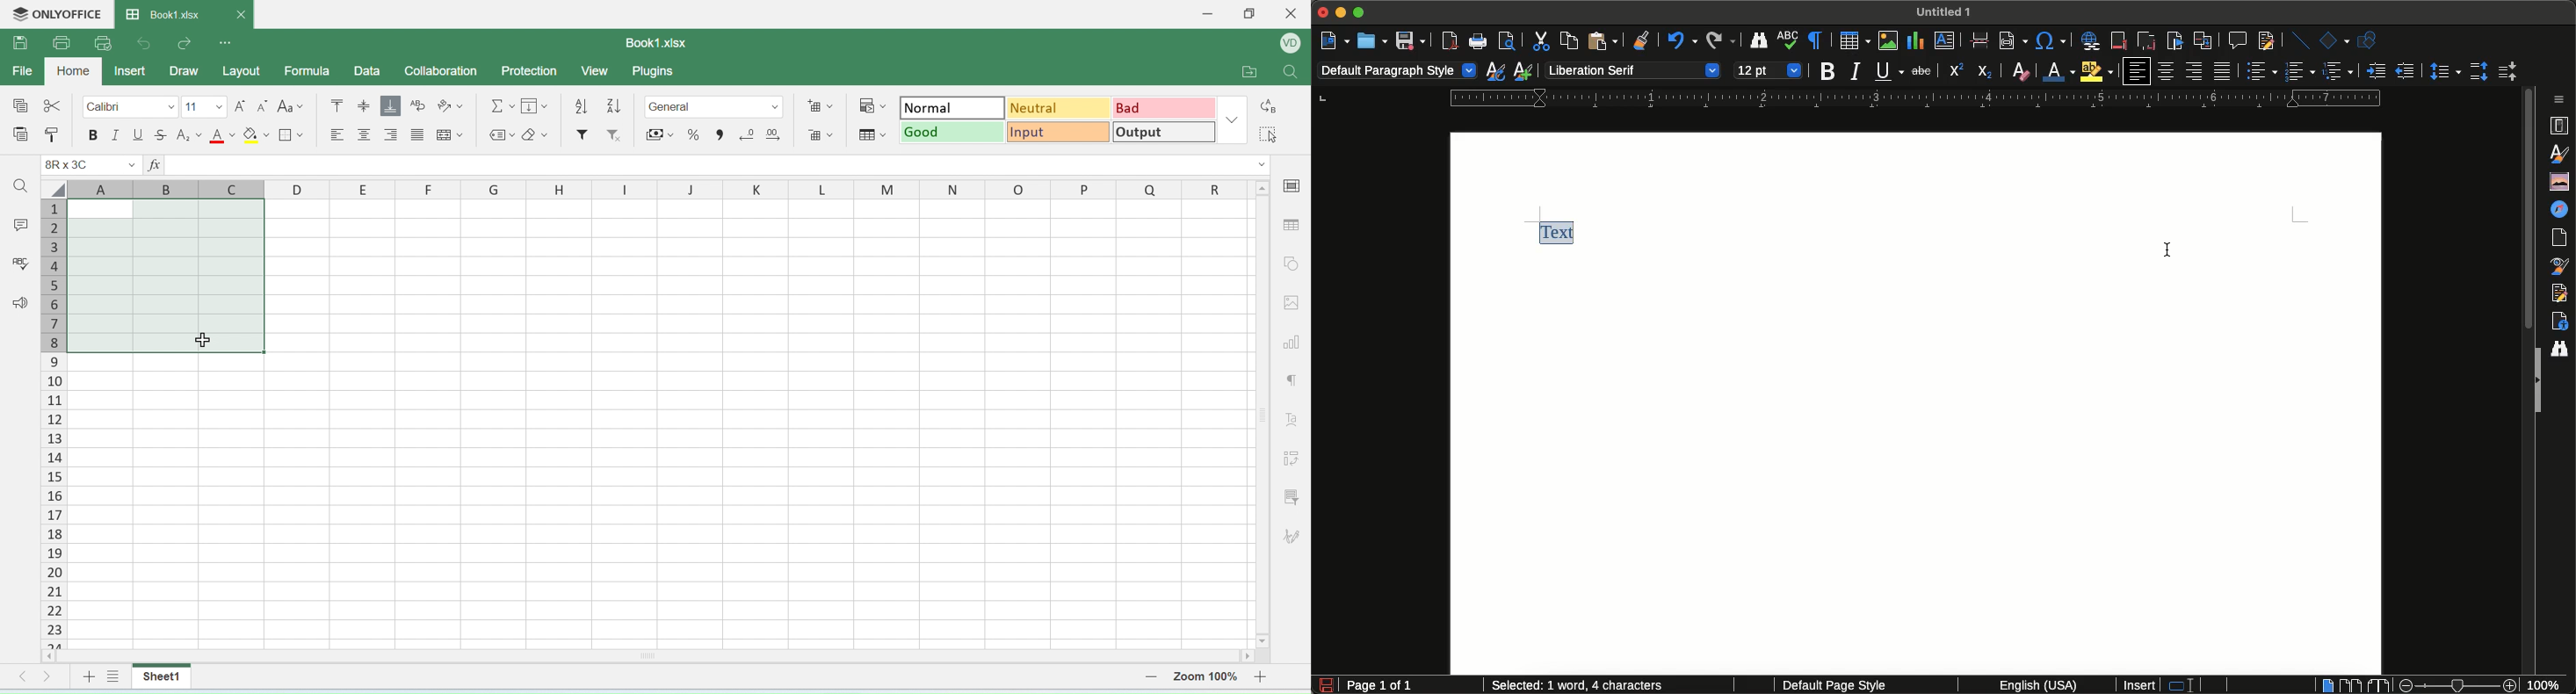  Describe the element at coordinates (149, 42) in the screenshot. I see `undo` at that location.